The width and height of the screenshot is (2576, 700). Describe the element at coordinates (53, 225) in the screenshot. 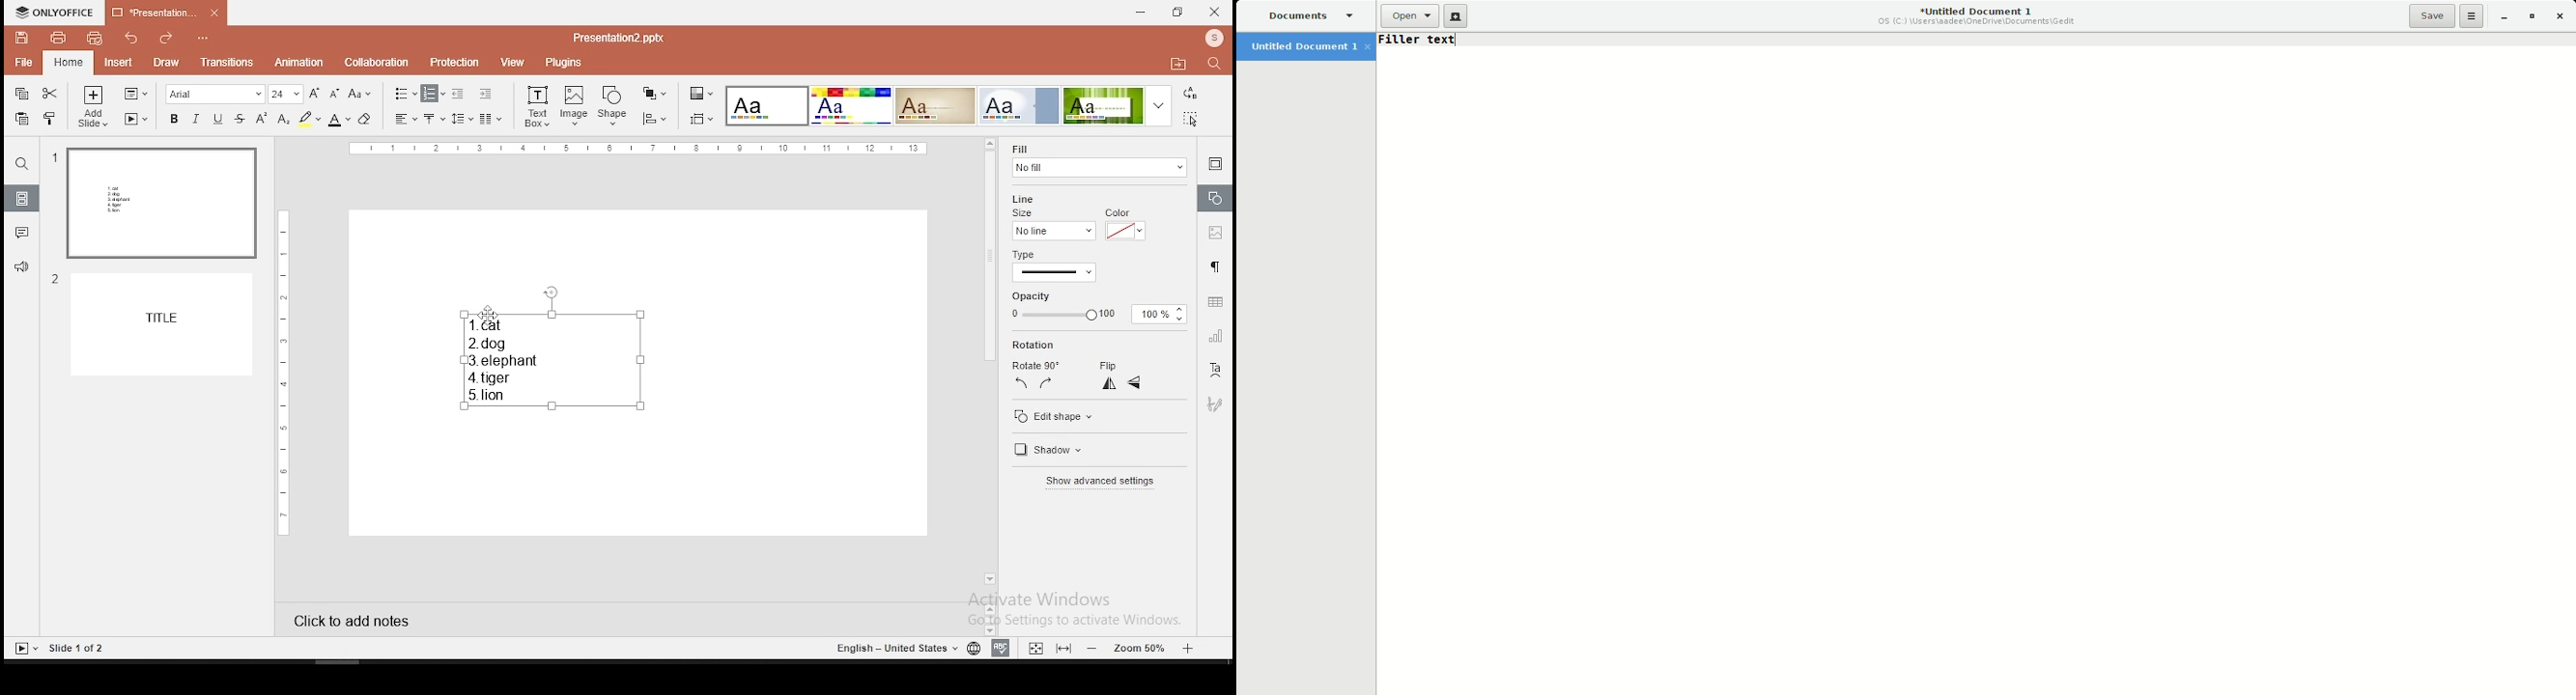

I see `numbers` at that location.